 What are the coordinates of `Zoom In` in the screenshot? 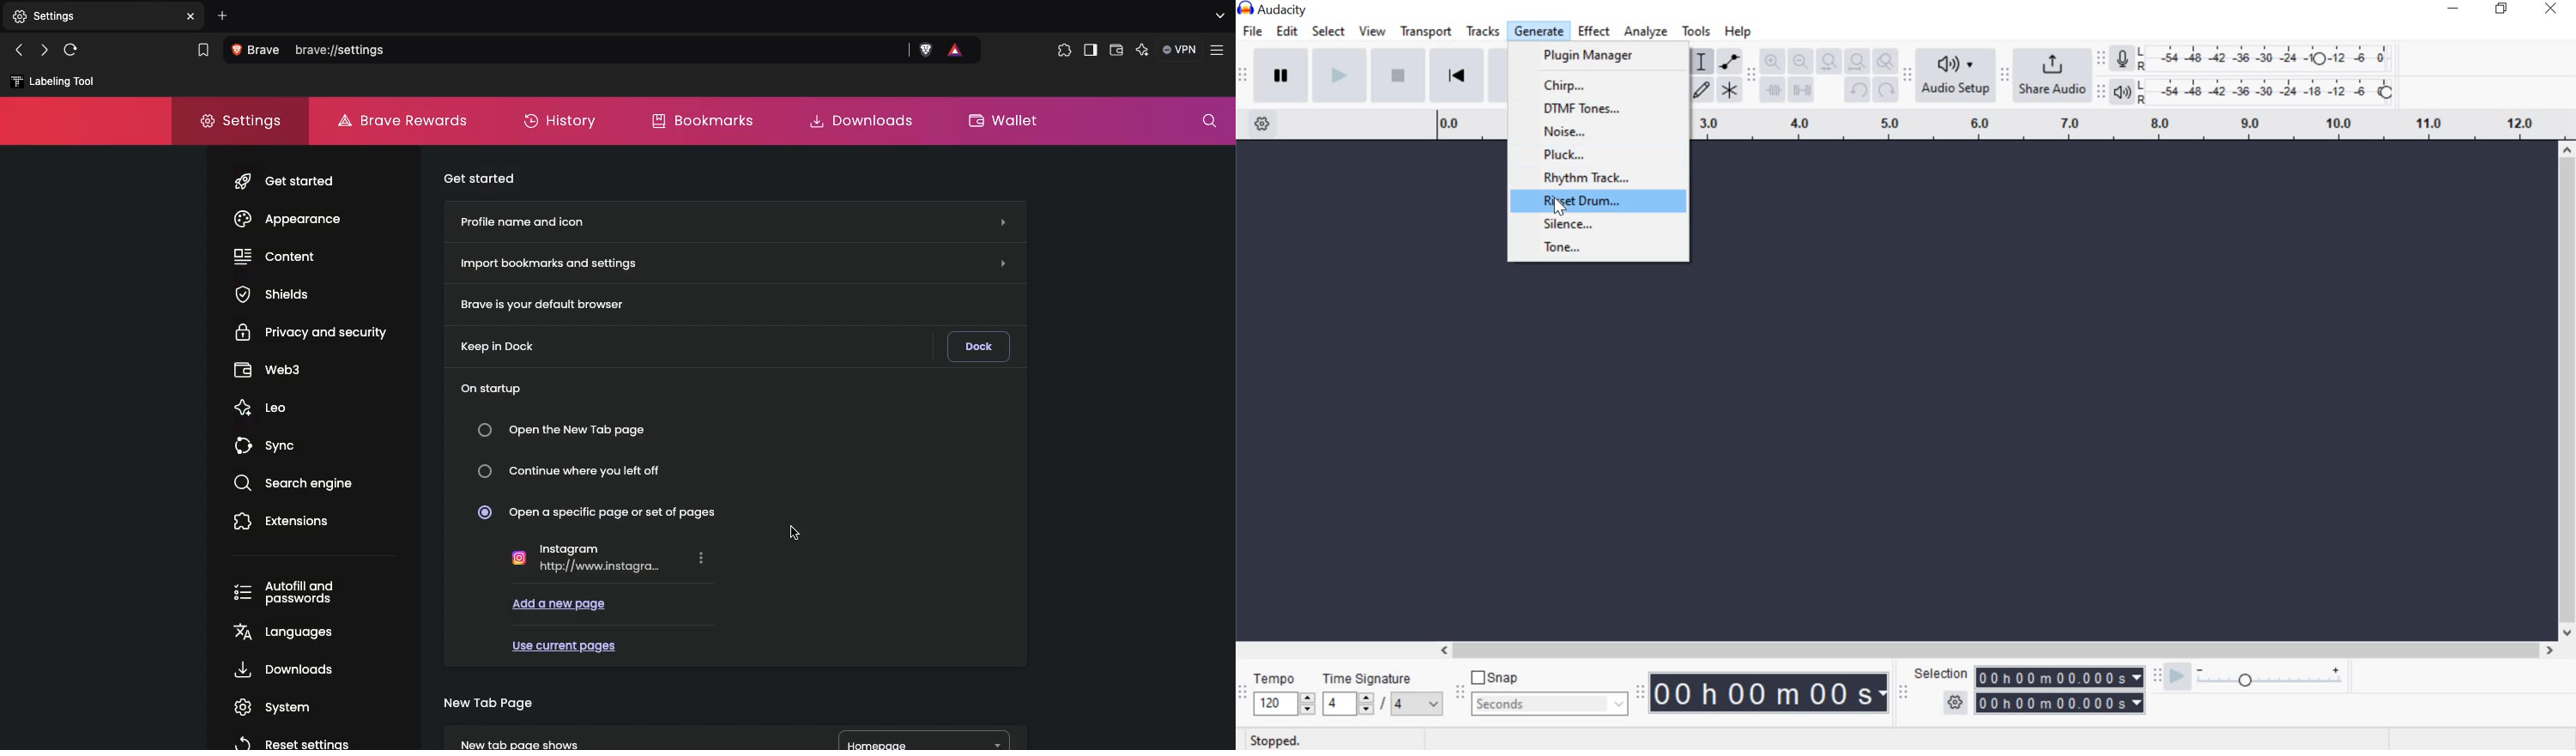 It's located at (1772, 61).